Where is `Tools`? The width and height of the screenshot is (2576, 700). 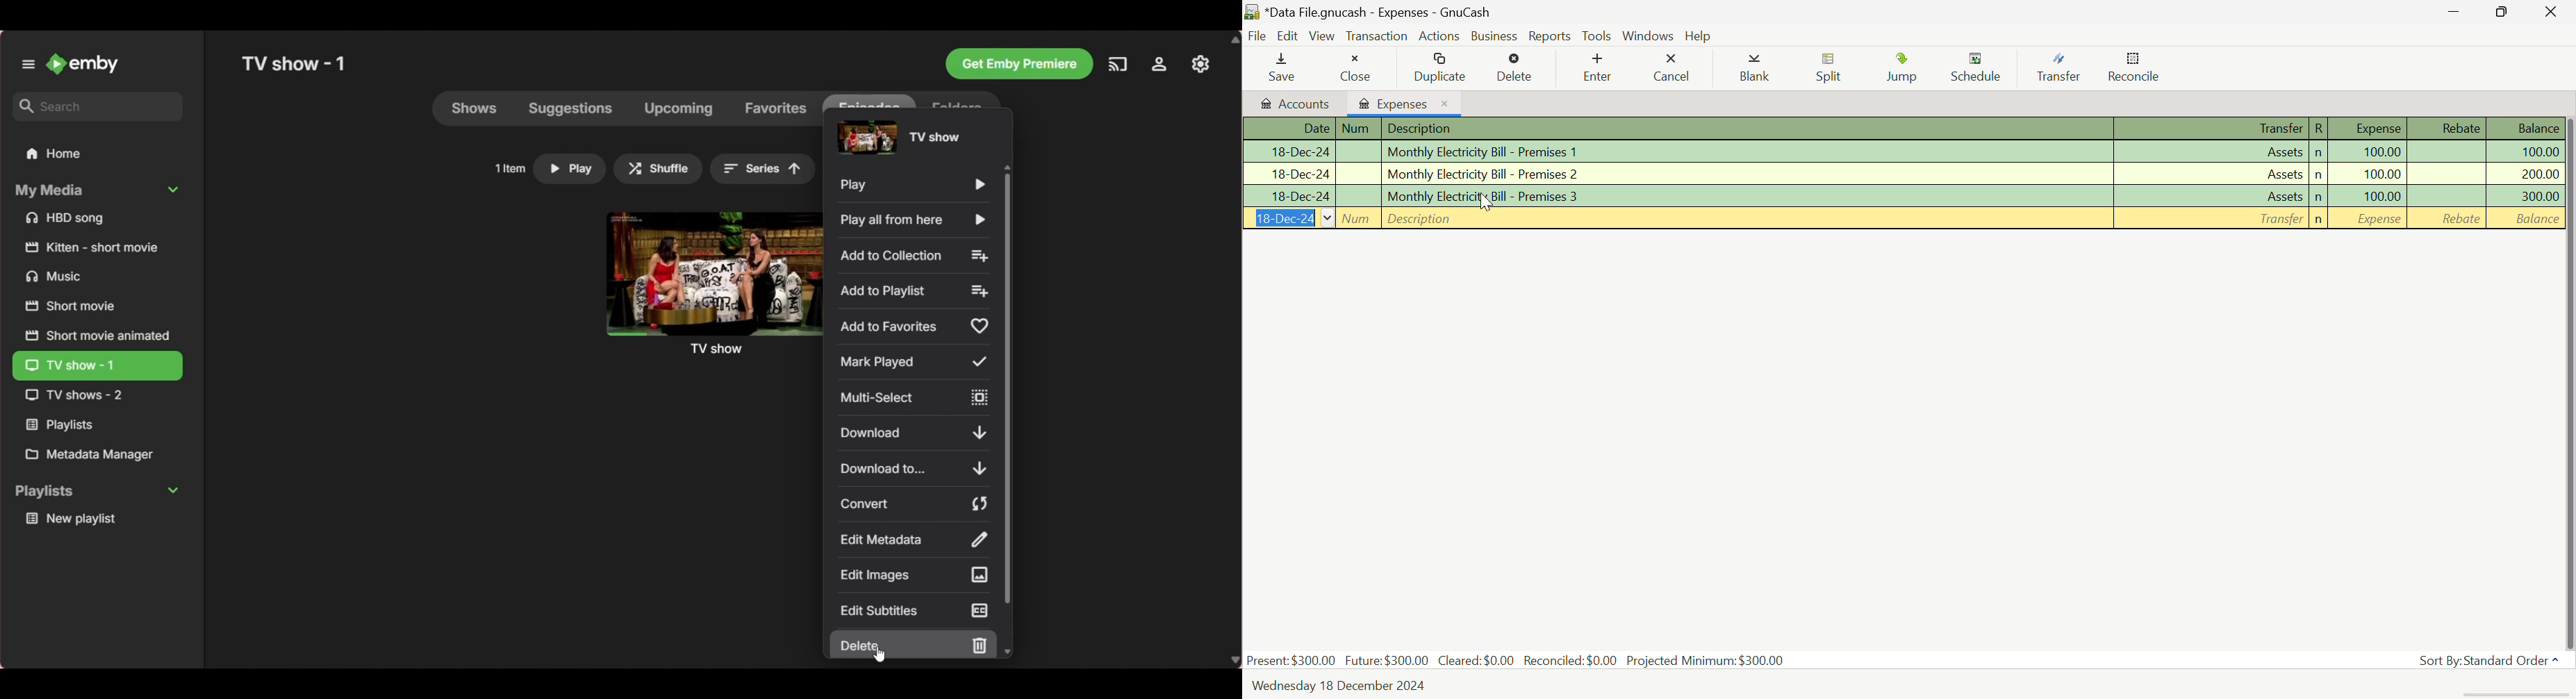 Tools is located at coordinates (1598, 37).